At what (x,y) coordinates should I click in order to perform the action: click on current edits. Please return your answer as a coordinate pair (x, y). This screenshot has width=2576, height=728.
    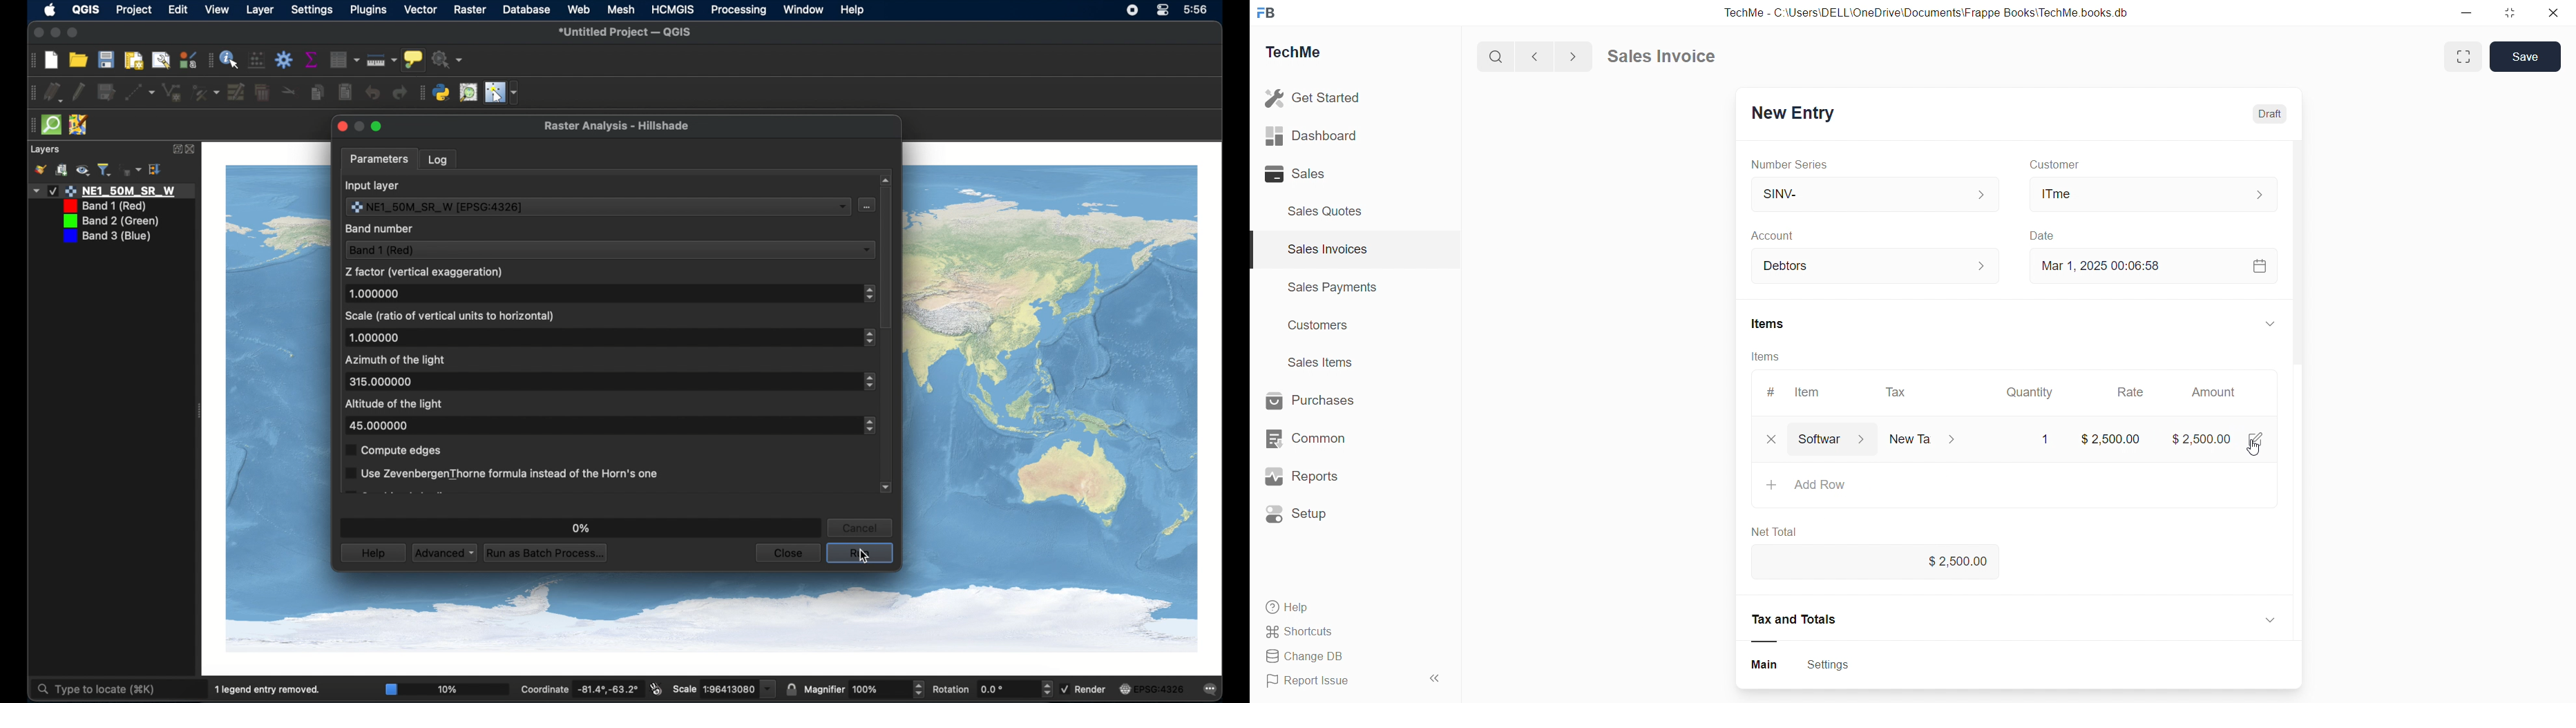
    Looking at the image, I should click on (54, 92).